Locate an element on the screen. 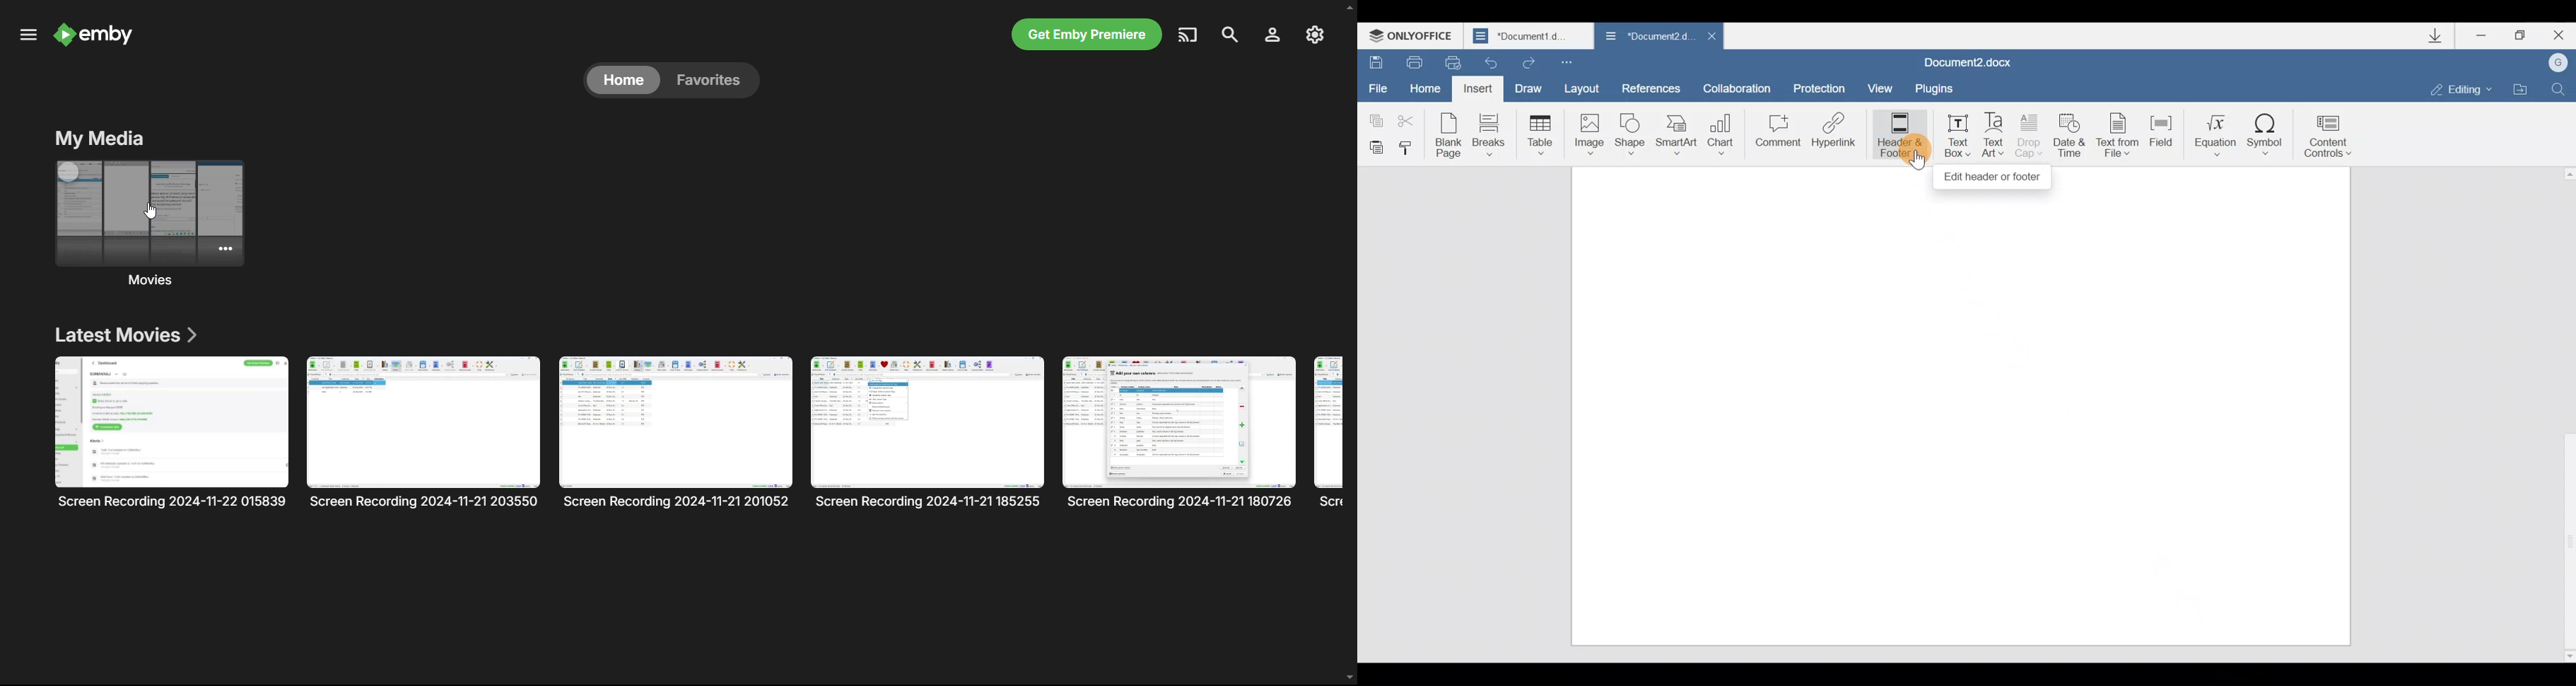 Image resolution: width=2576 pixels, height=700 pixels. Content controls is located at coordinates (2335, 132).